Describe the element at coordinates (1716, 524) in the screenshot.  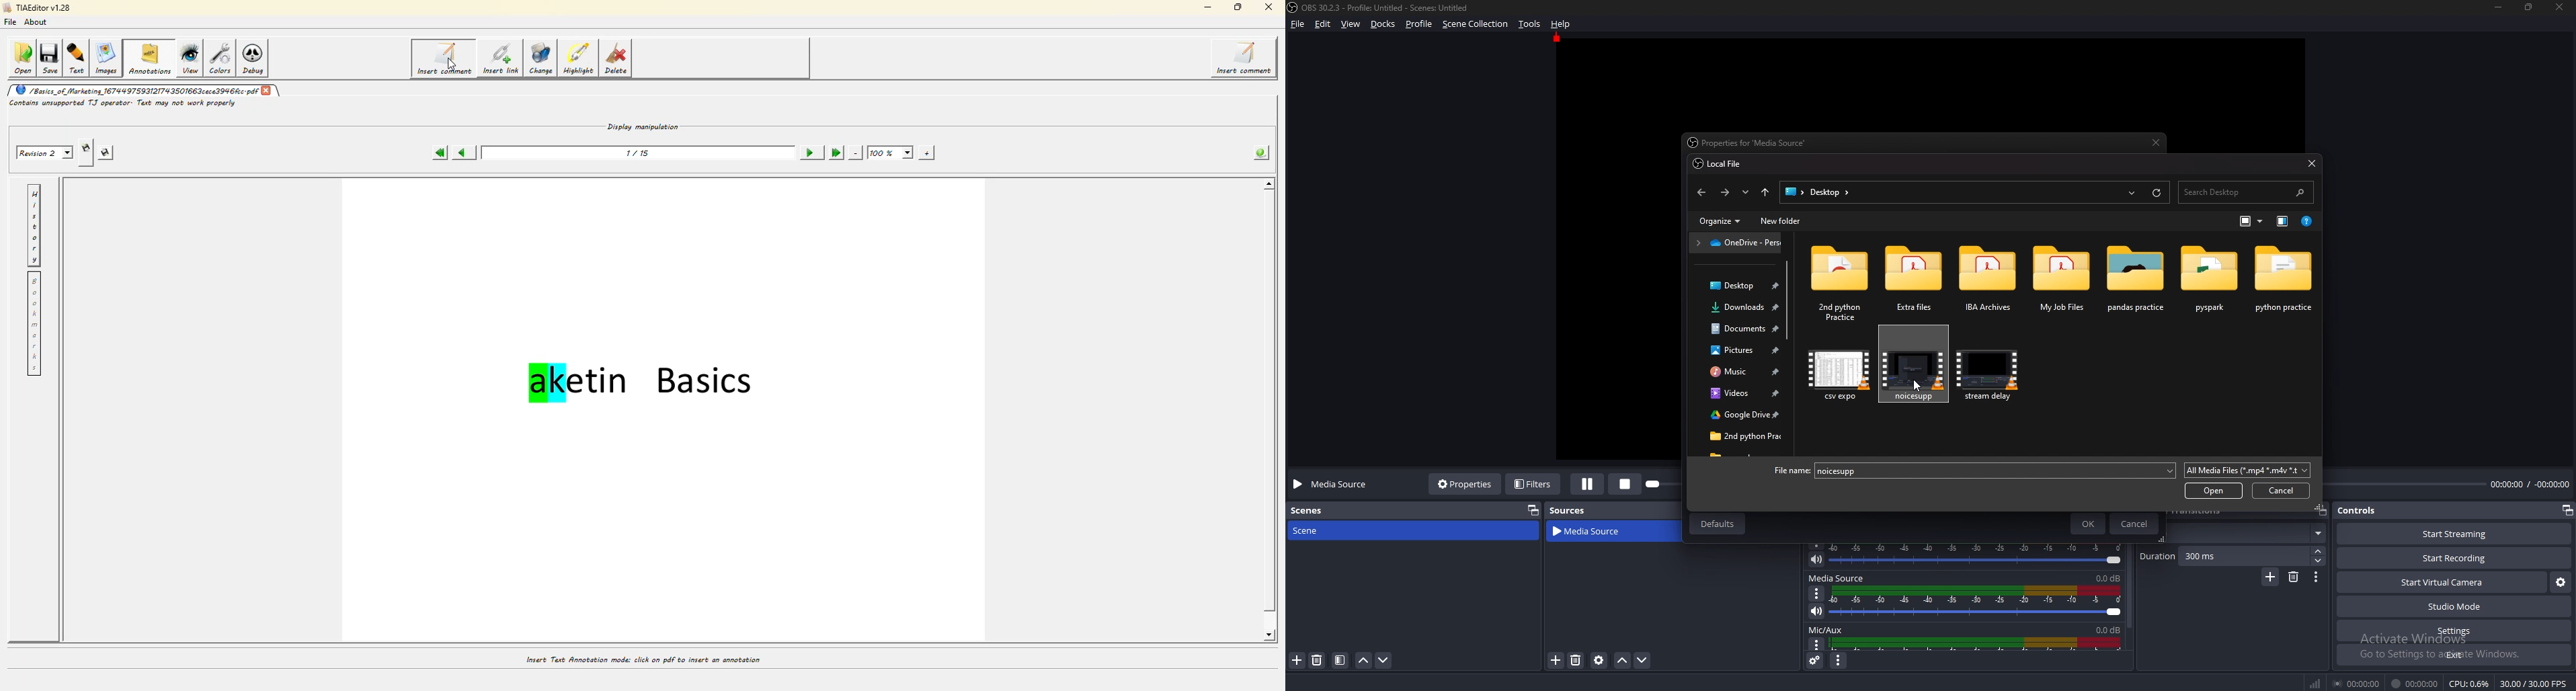
I see `Defaults` at that location.